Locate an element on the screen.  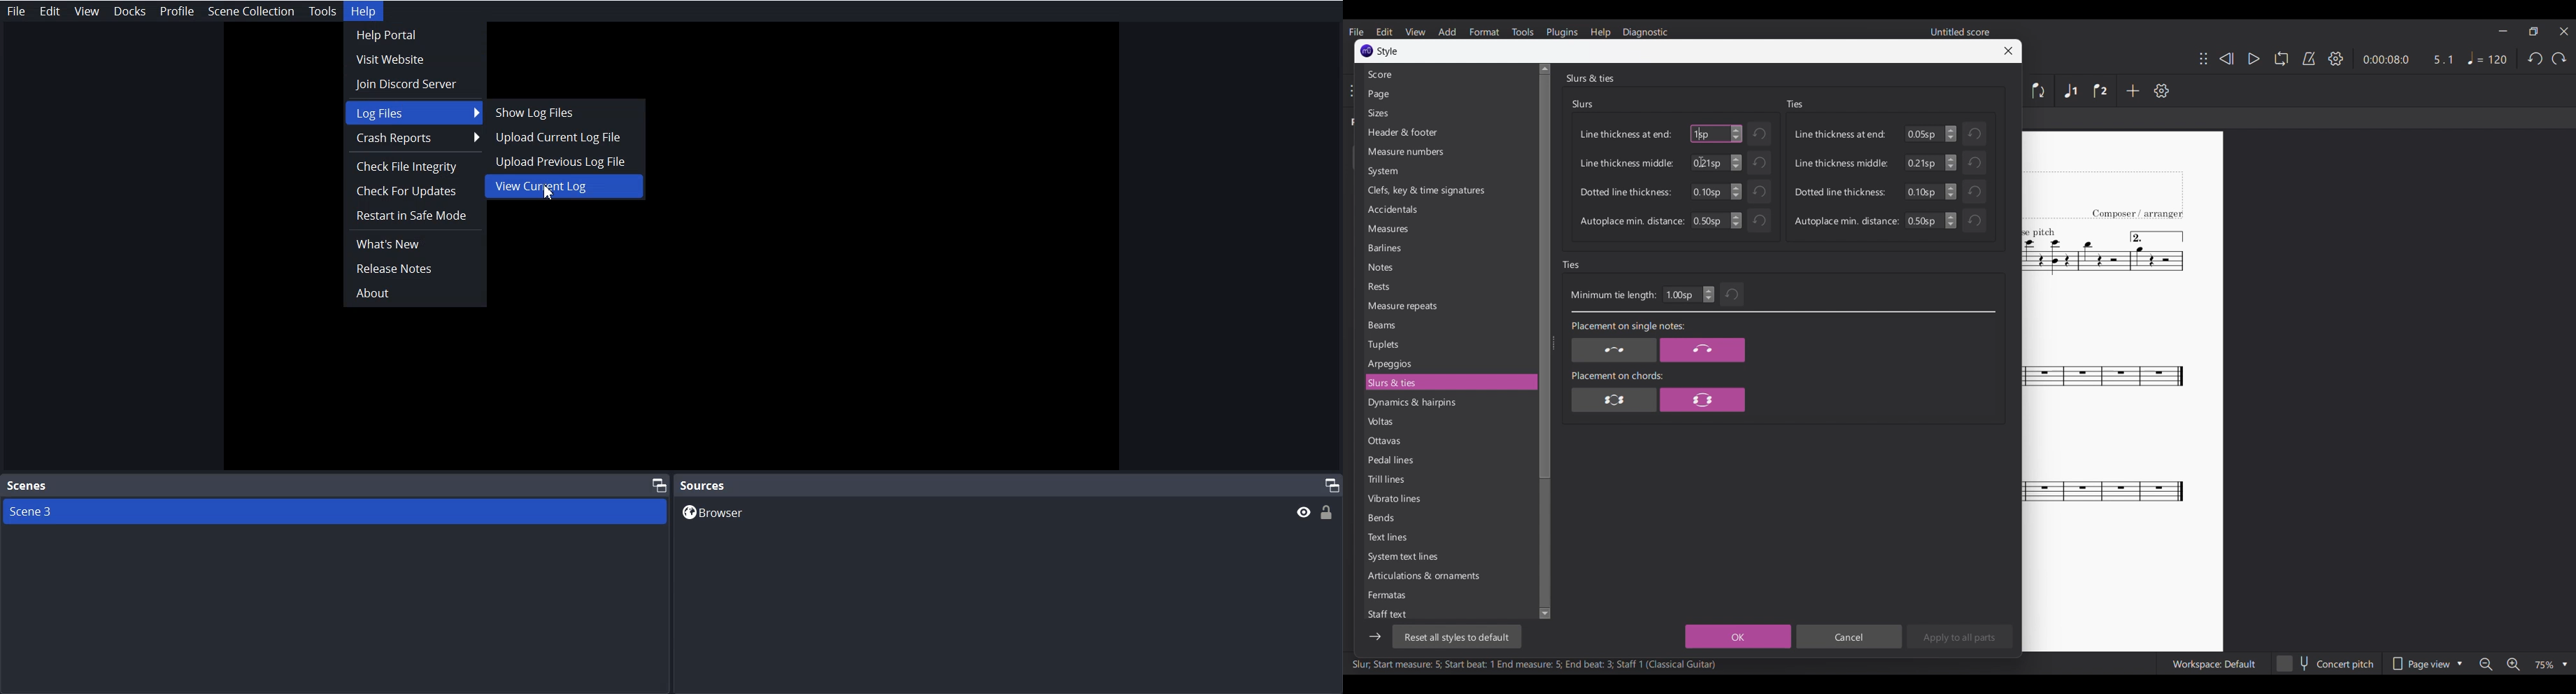
What's New is located at coordinates (413, 243).